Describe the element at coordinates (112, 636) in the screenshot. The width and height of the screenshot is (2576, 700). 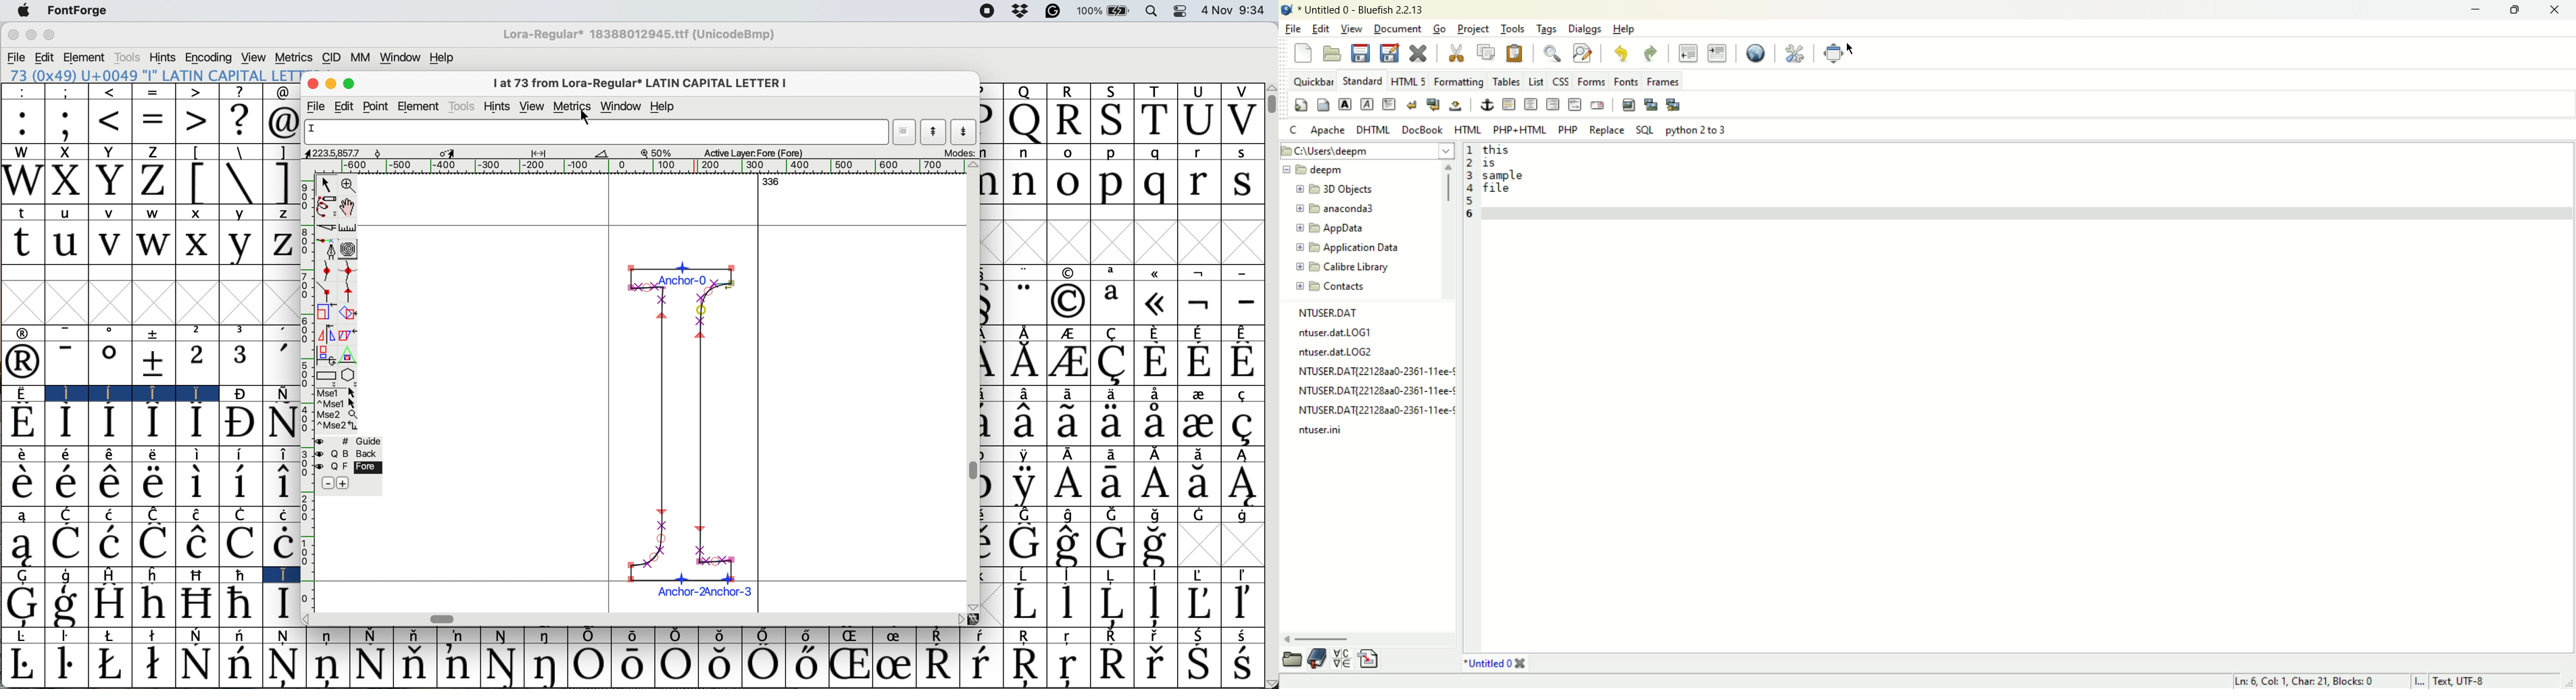
I see `Symbol` at that location.